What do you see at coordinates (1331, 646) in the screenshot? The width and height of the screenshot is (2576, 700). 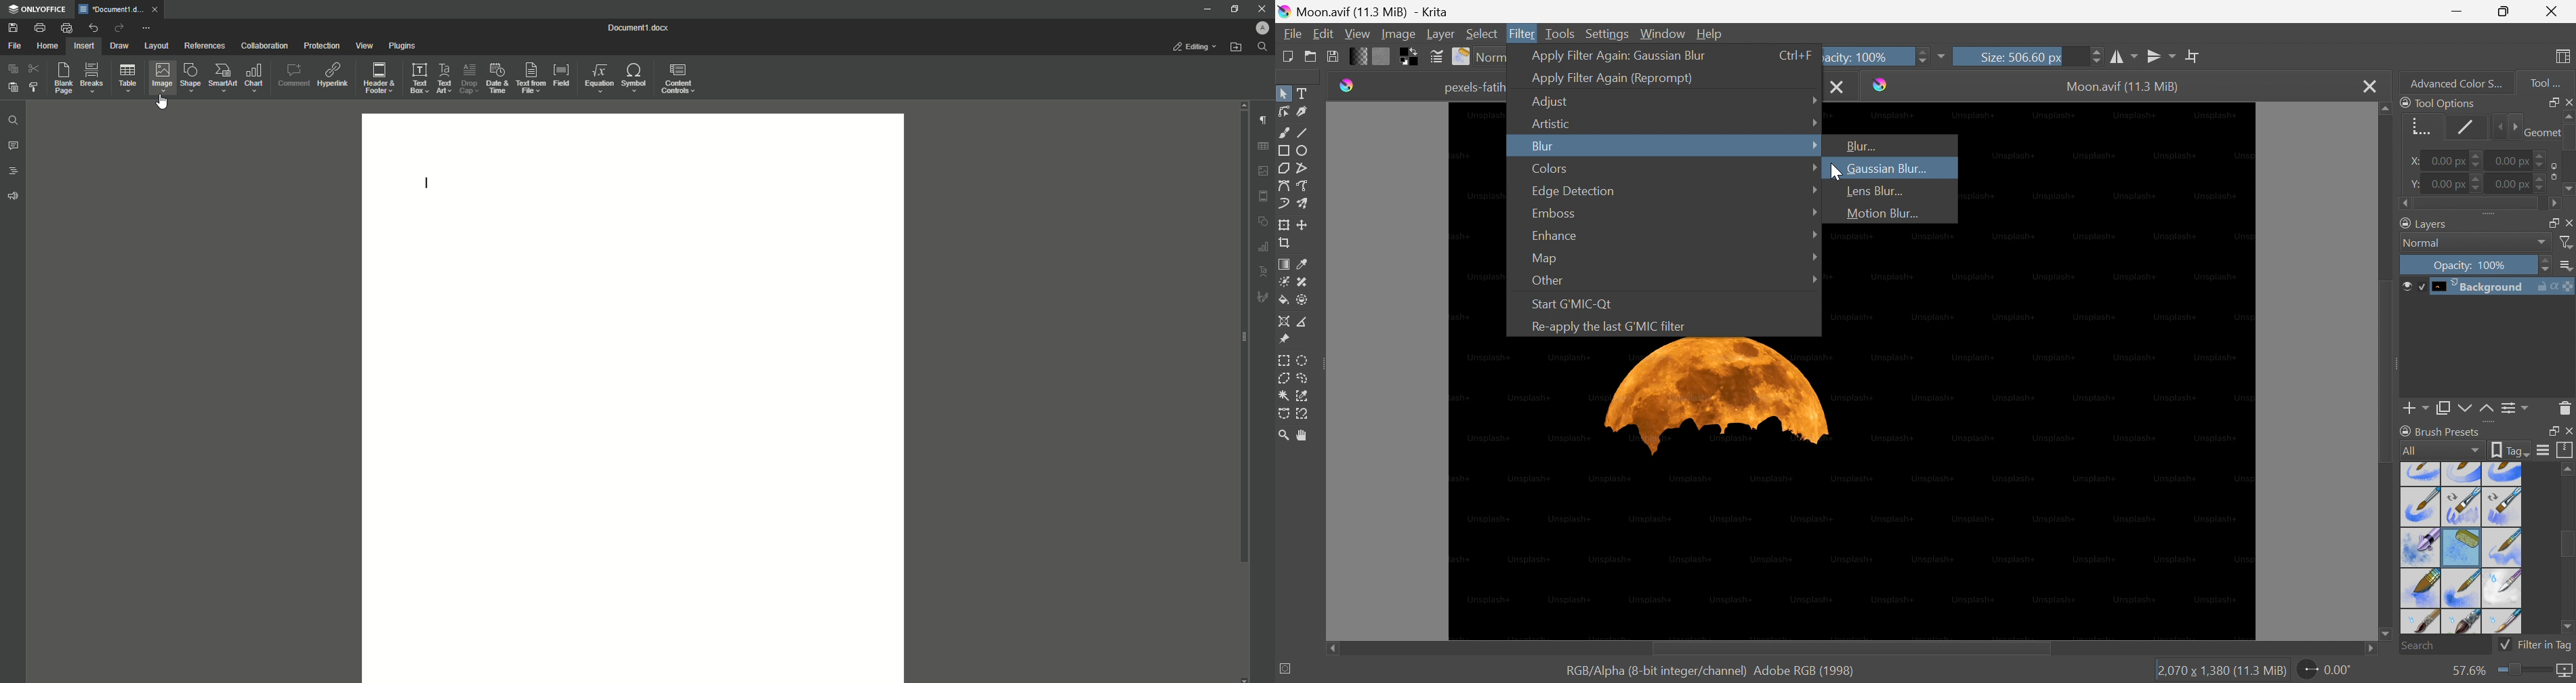 I see `Scroll left` at bounding box center [1331, 646].